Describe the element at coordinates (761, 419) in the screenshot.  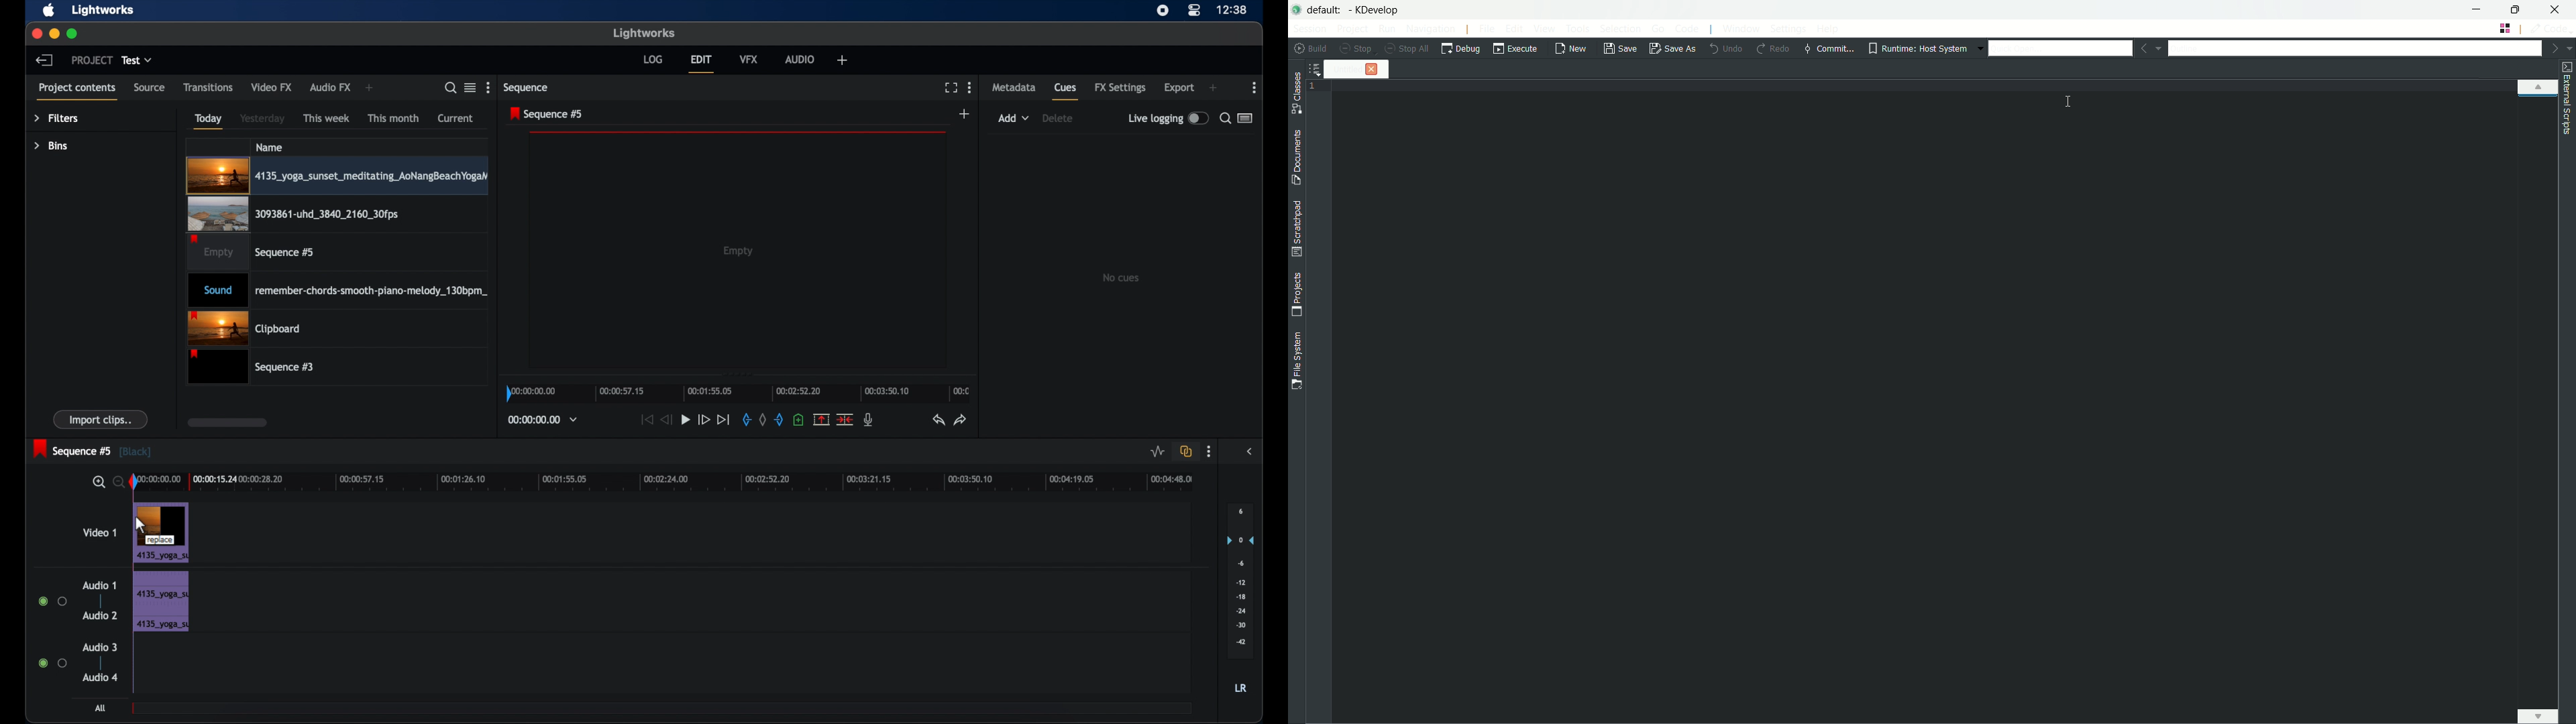
I see `clear all marks` at that location.